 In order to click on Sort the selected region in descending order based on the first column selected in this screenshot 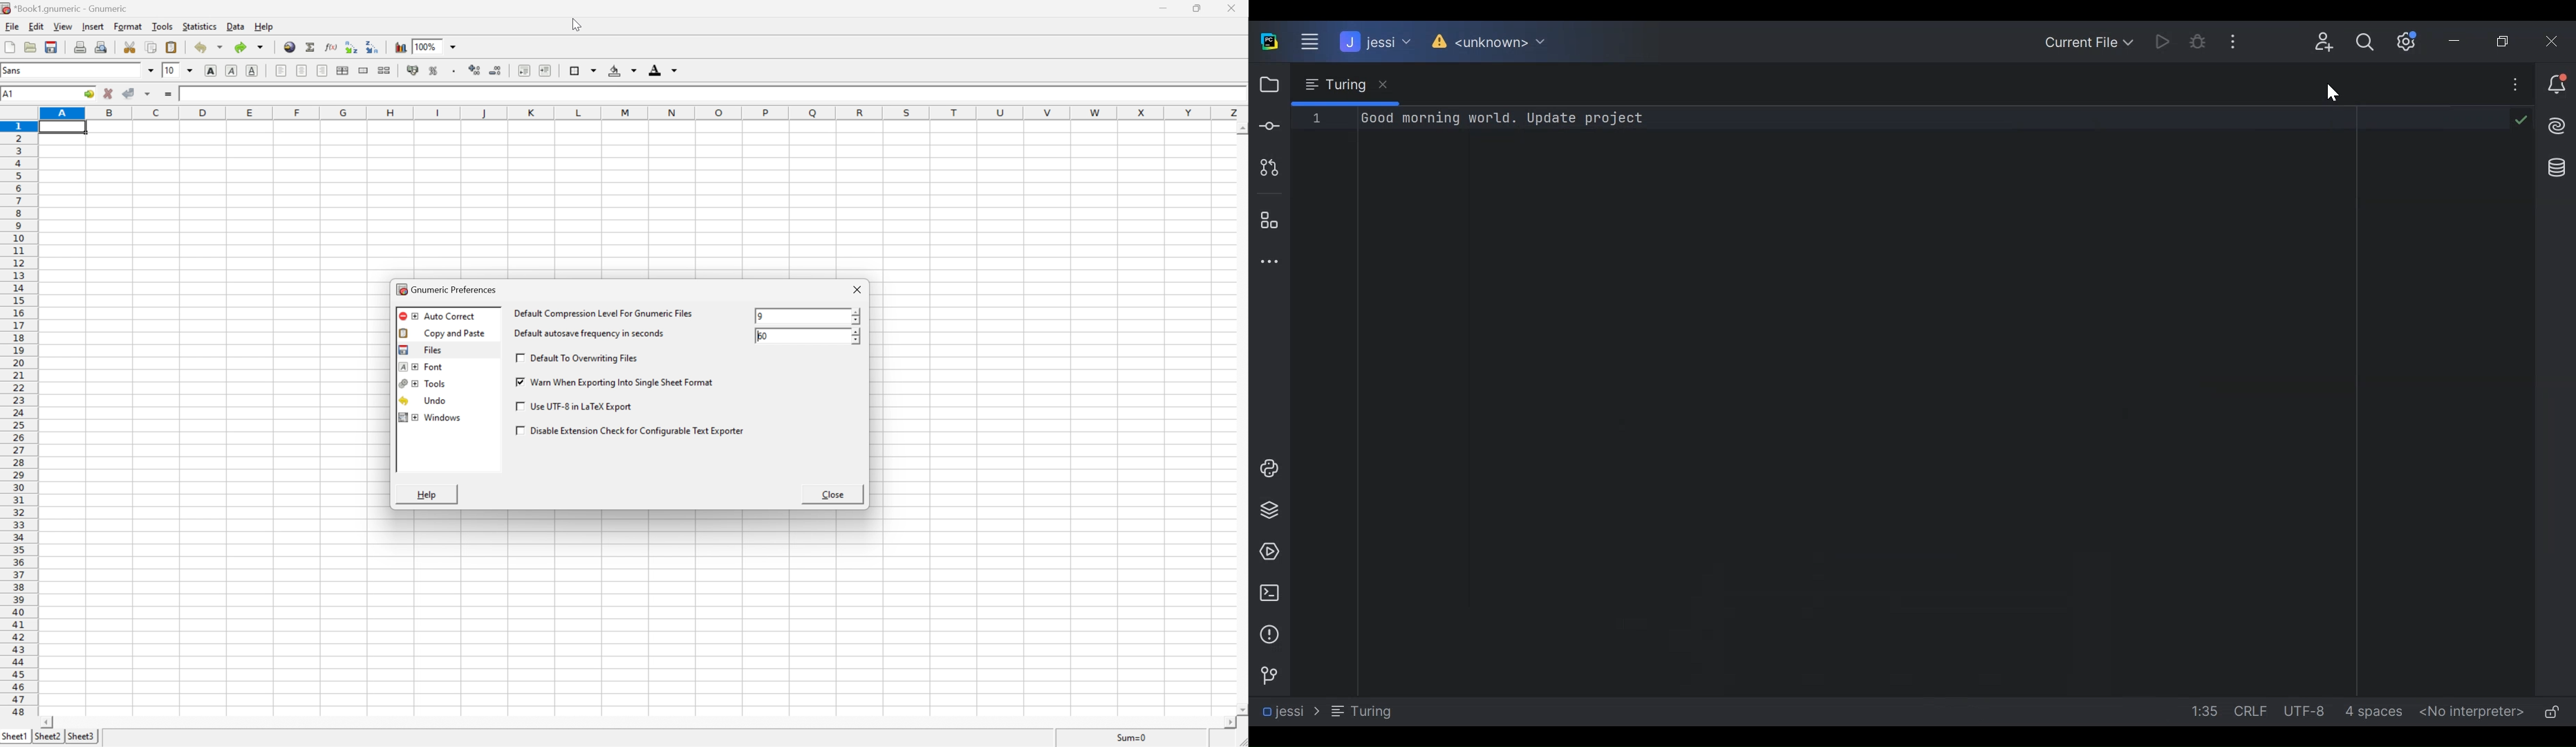, I will do `click(372, 46)`.